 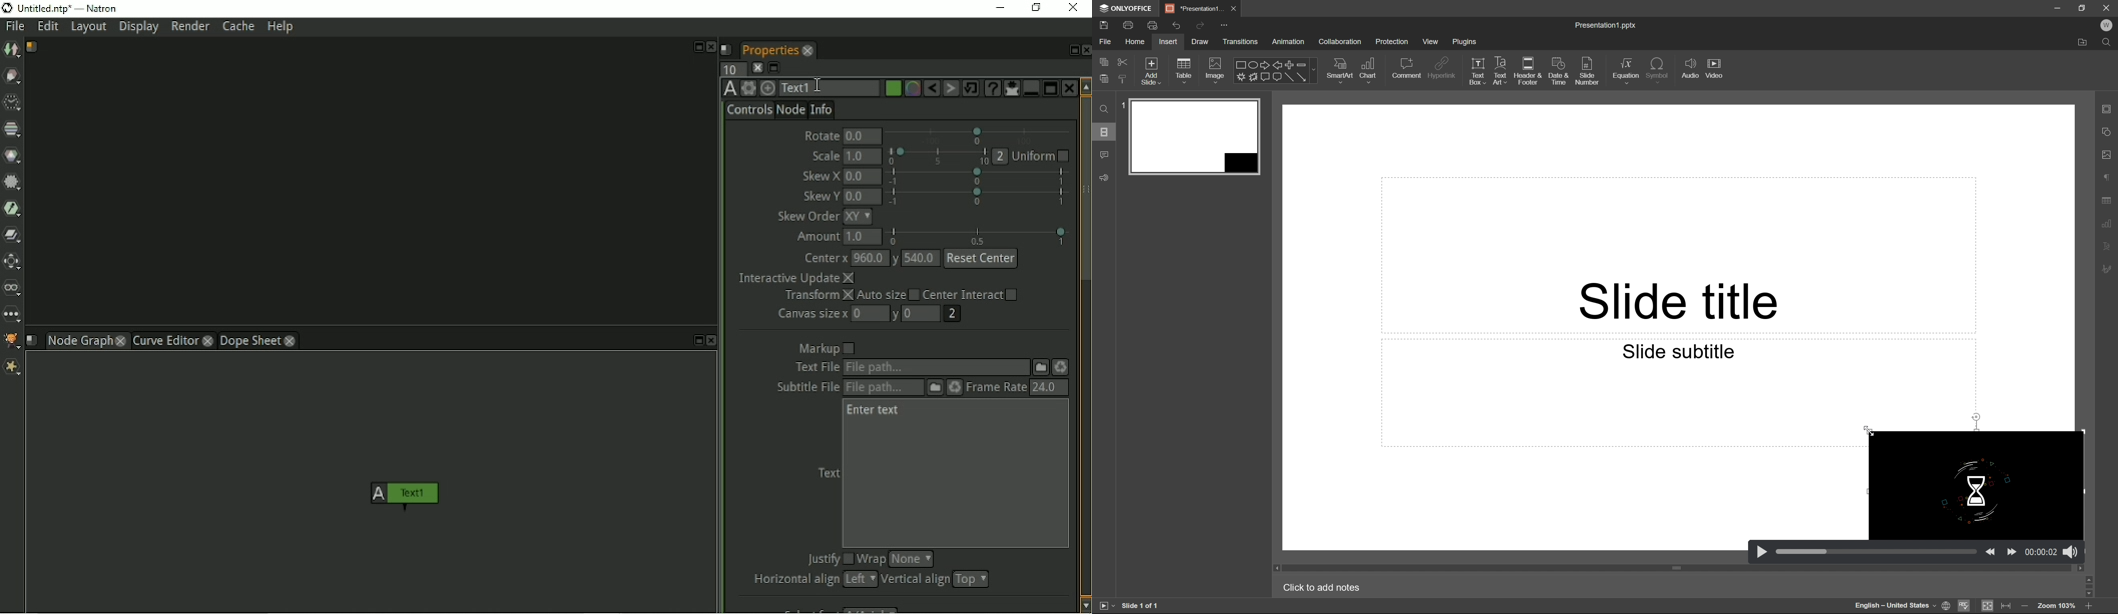 What do you see at coordinates (2109, 246) in the screenshot?
I see `text art settings` at bounding box center [2109, 246].